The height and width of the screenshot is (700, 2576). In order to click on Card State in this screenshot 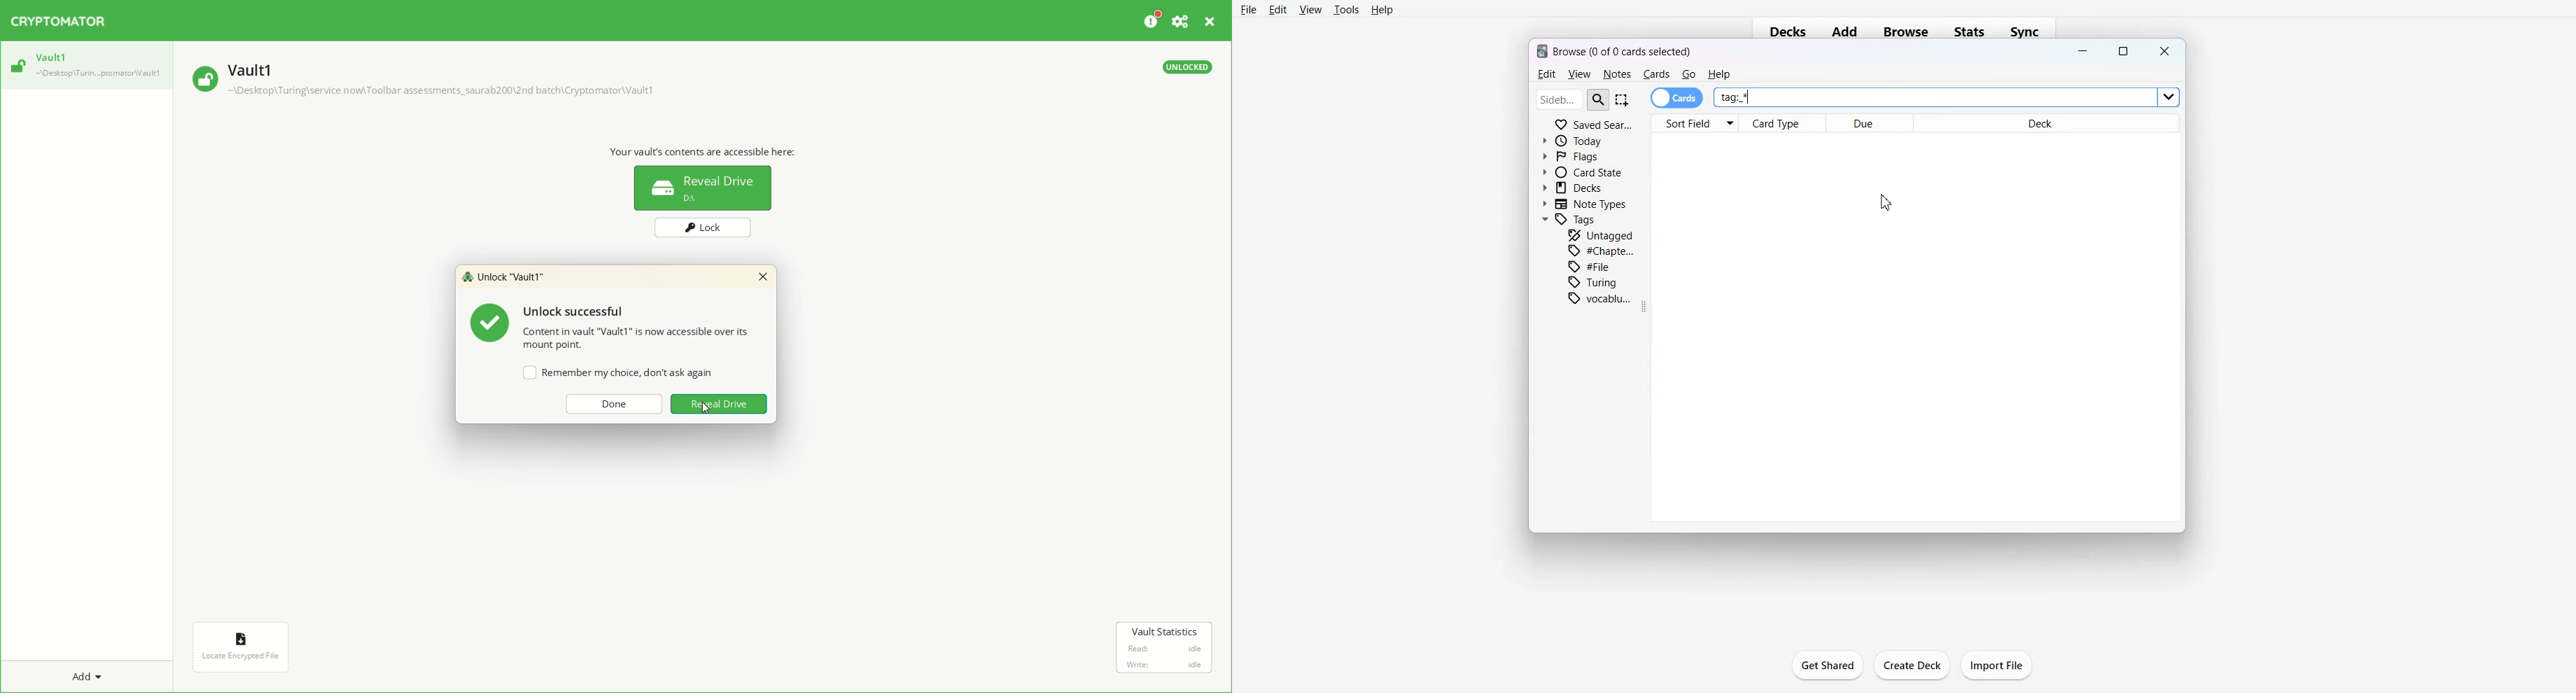, I will do `click(1581, 172)`.